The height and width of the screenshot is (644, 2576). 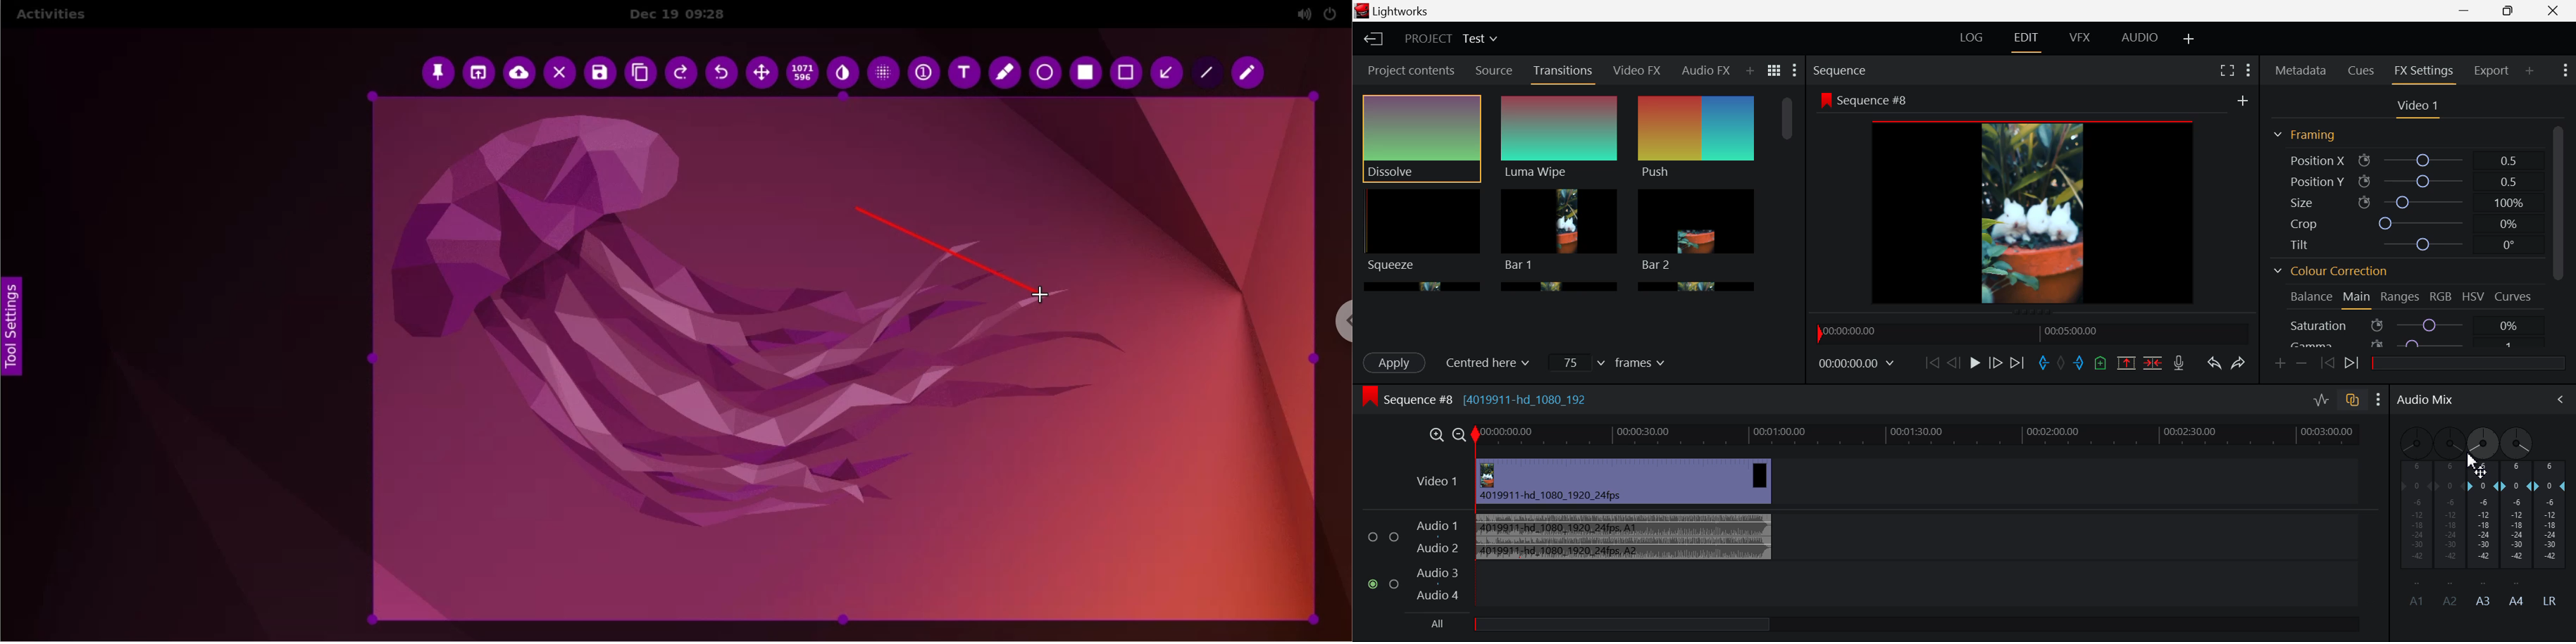 I want to click on Size, so click(x=2405, y=199).